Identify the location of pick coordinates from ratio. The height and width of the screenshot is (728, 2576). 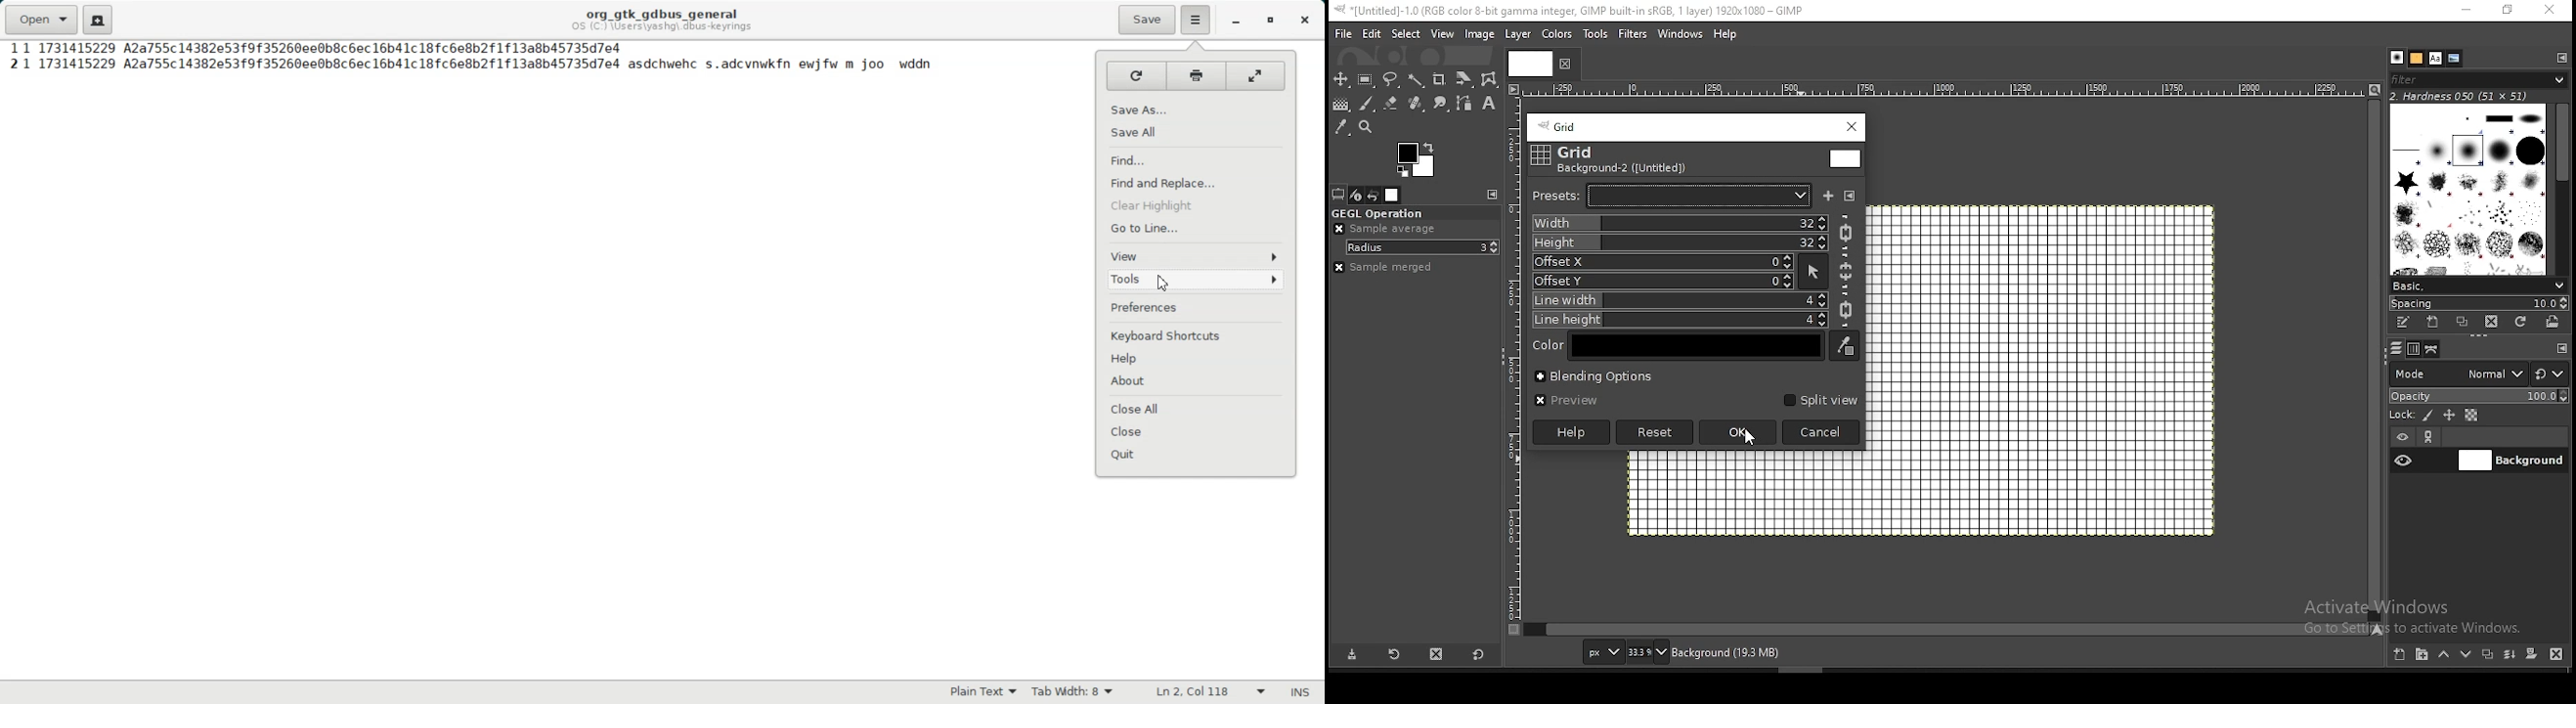
(1813, 272).